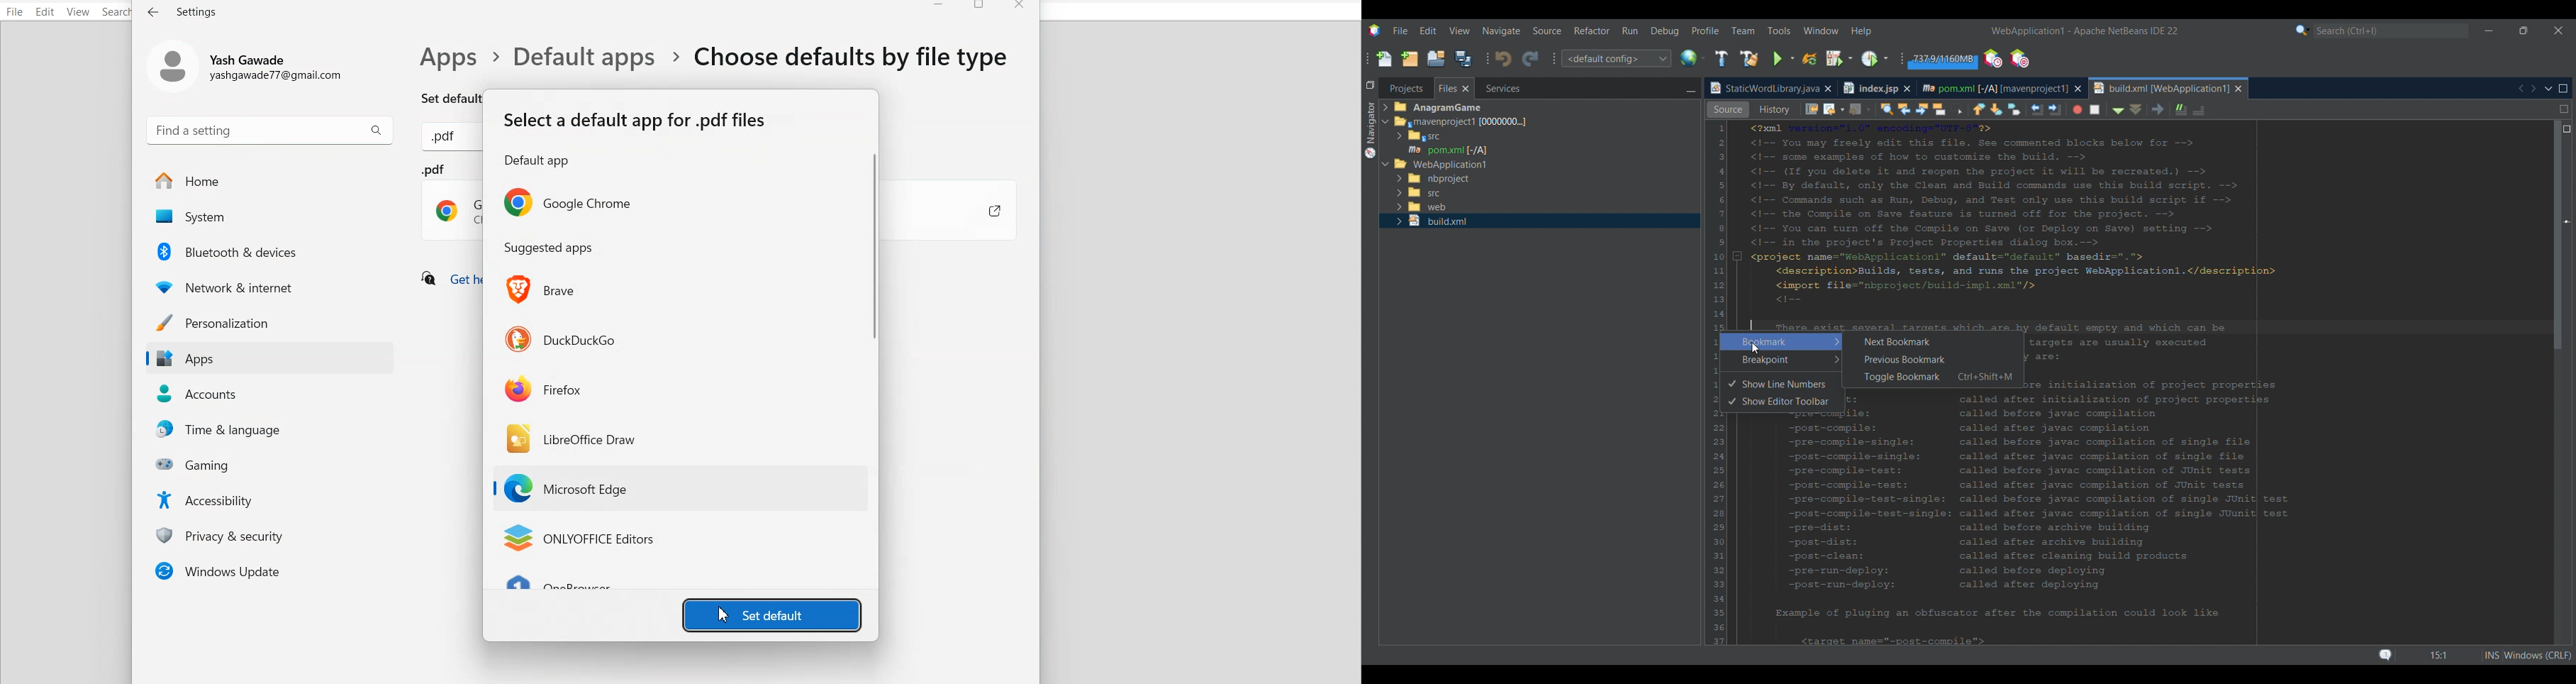 This screenshot has width=2576, height=700. Describe the element at coordinates (562, 337) in the screenshot. I see `DuckDuckGo` at that location.